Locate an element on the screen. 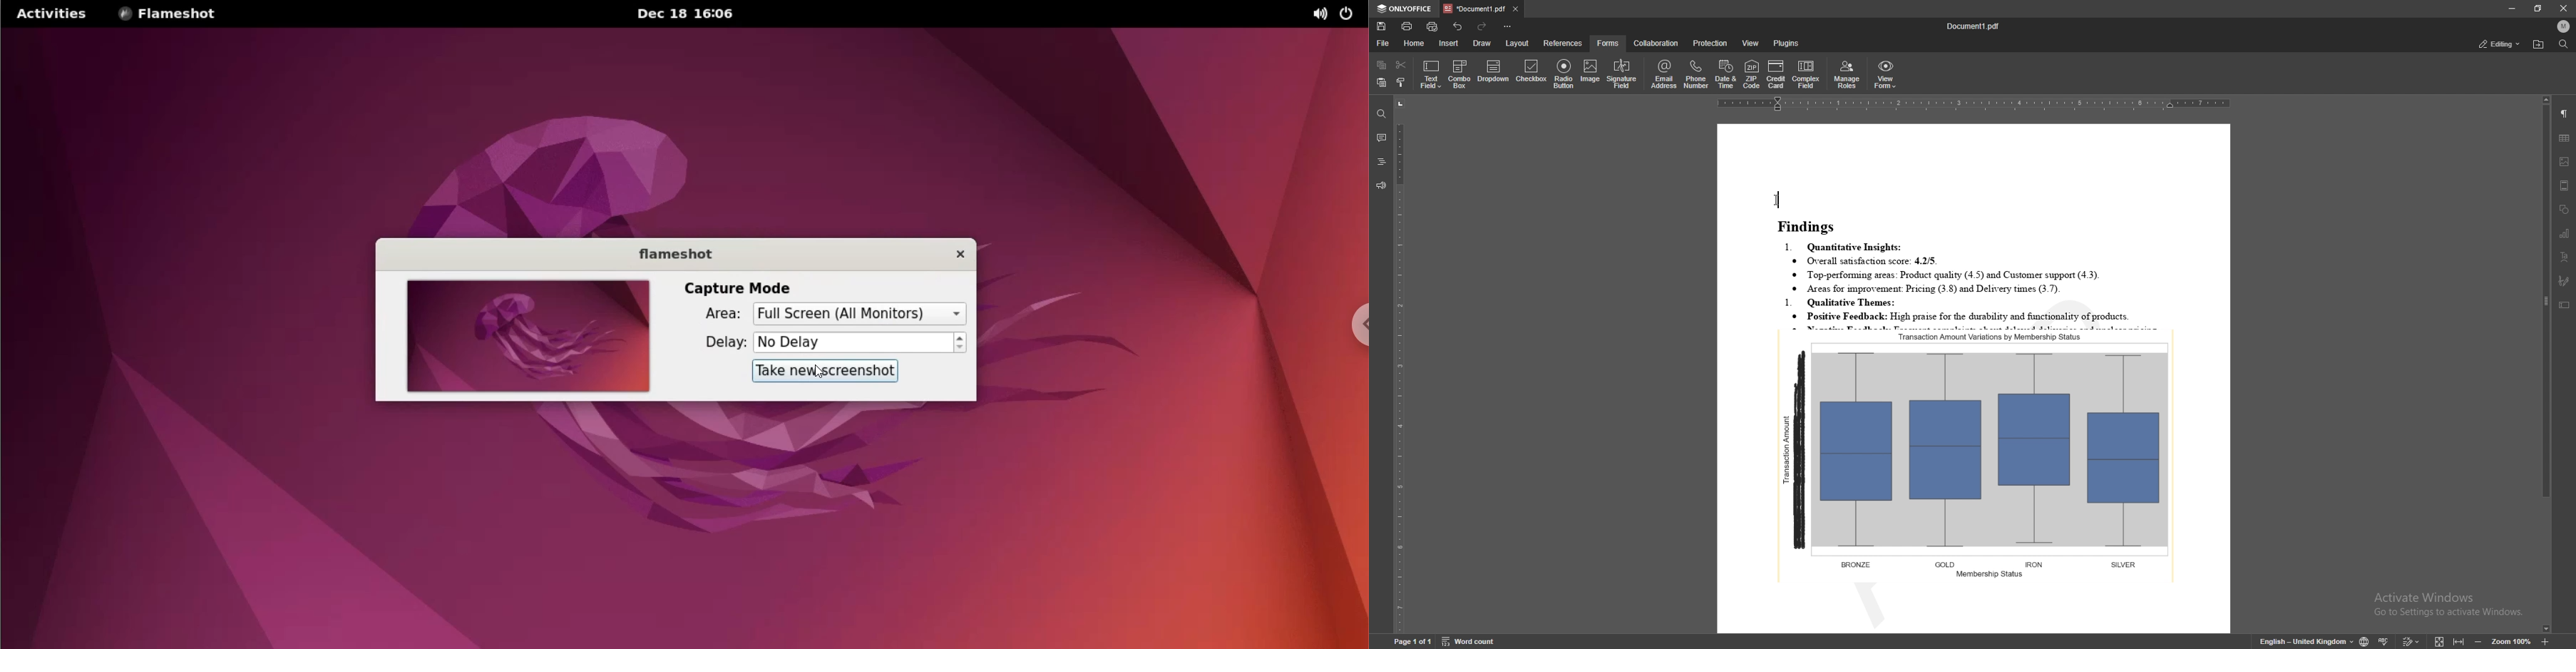 This screenshot has width=2576, height=672. radio button is located at coordinates (1563, 75).